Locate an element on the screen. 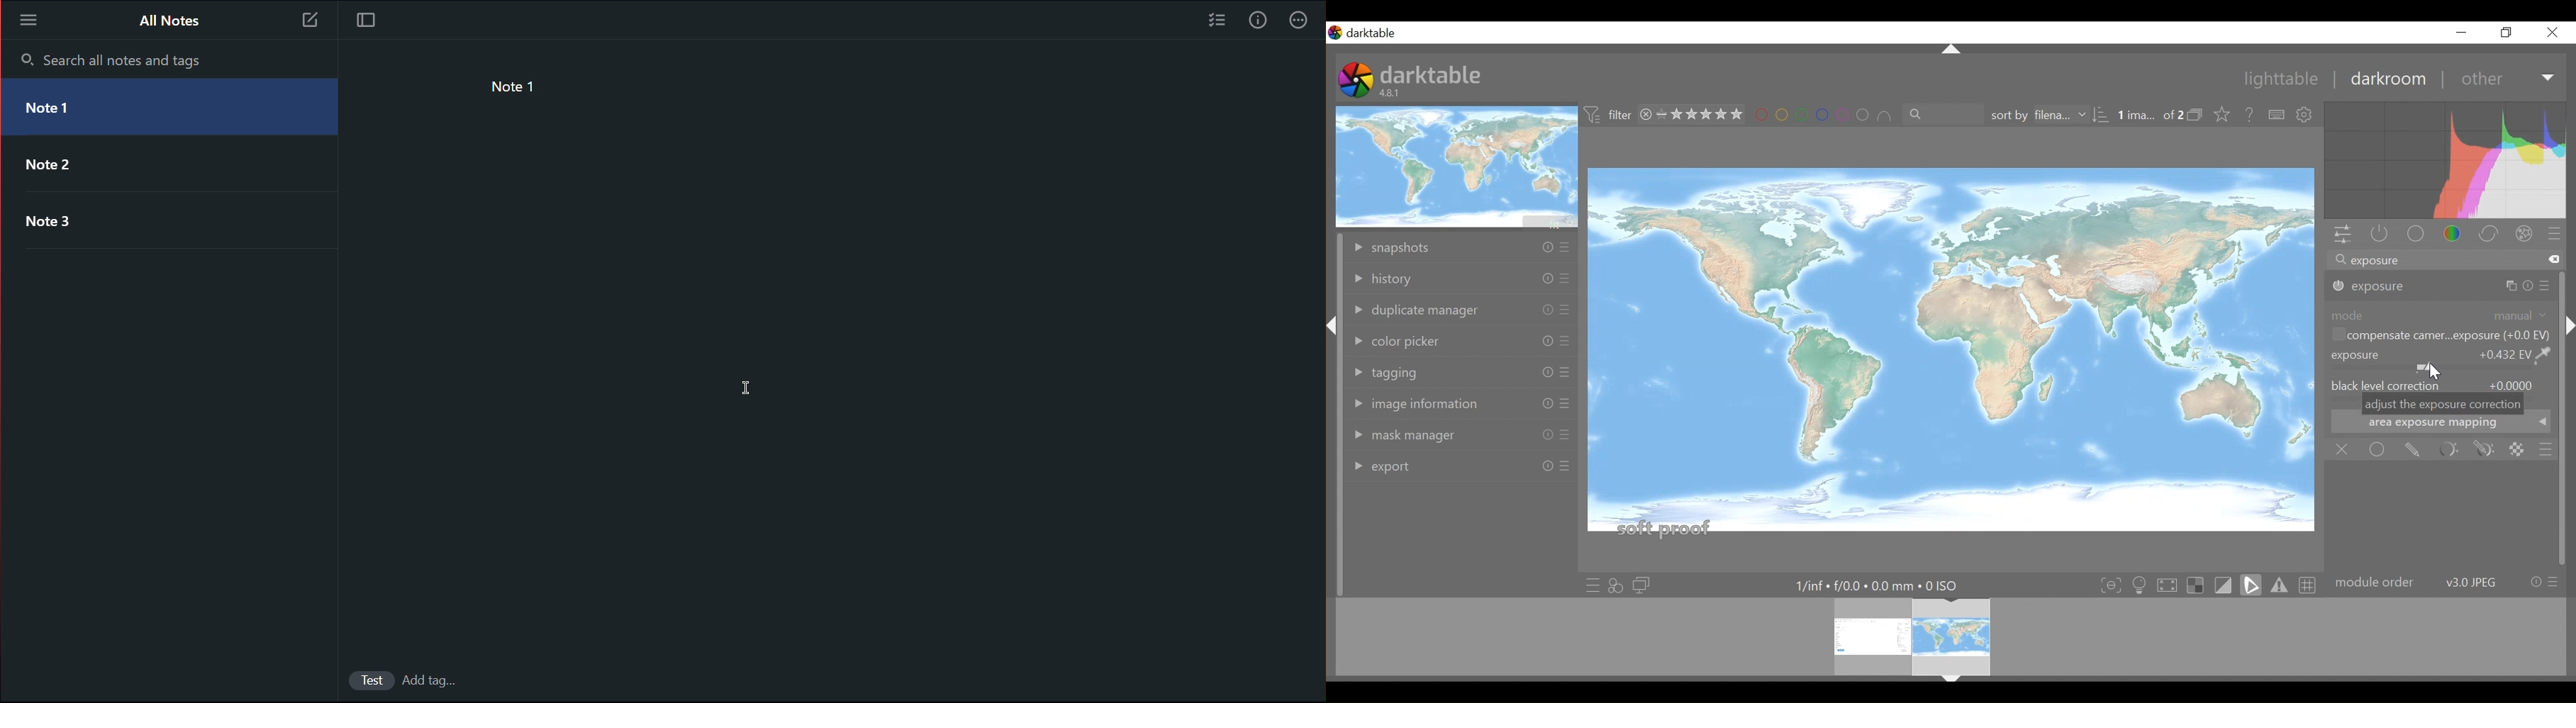 The width and height of the screenshot is (2576, 728).  is located at coordinates (1564, 373).